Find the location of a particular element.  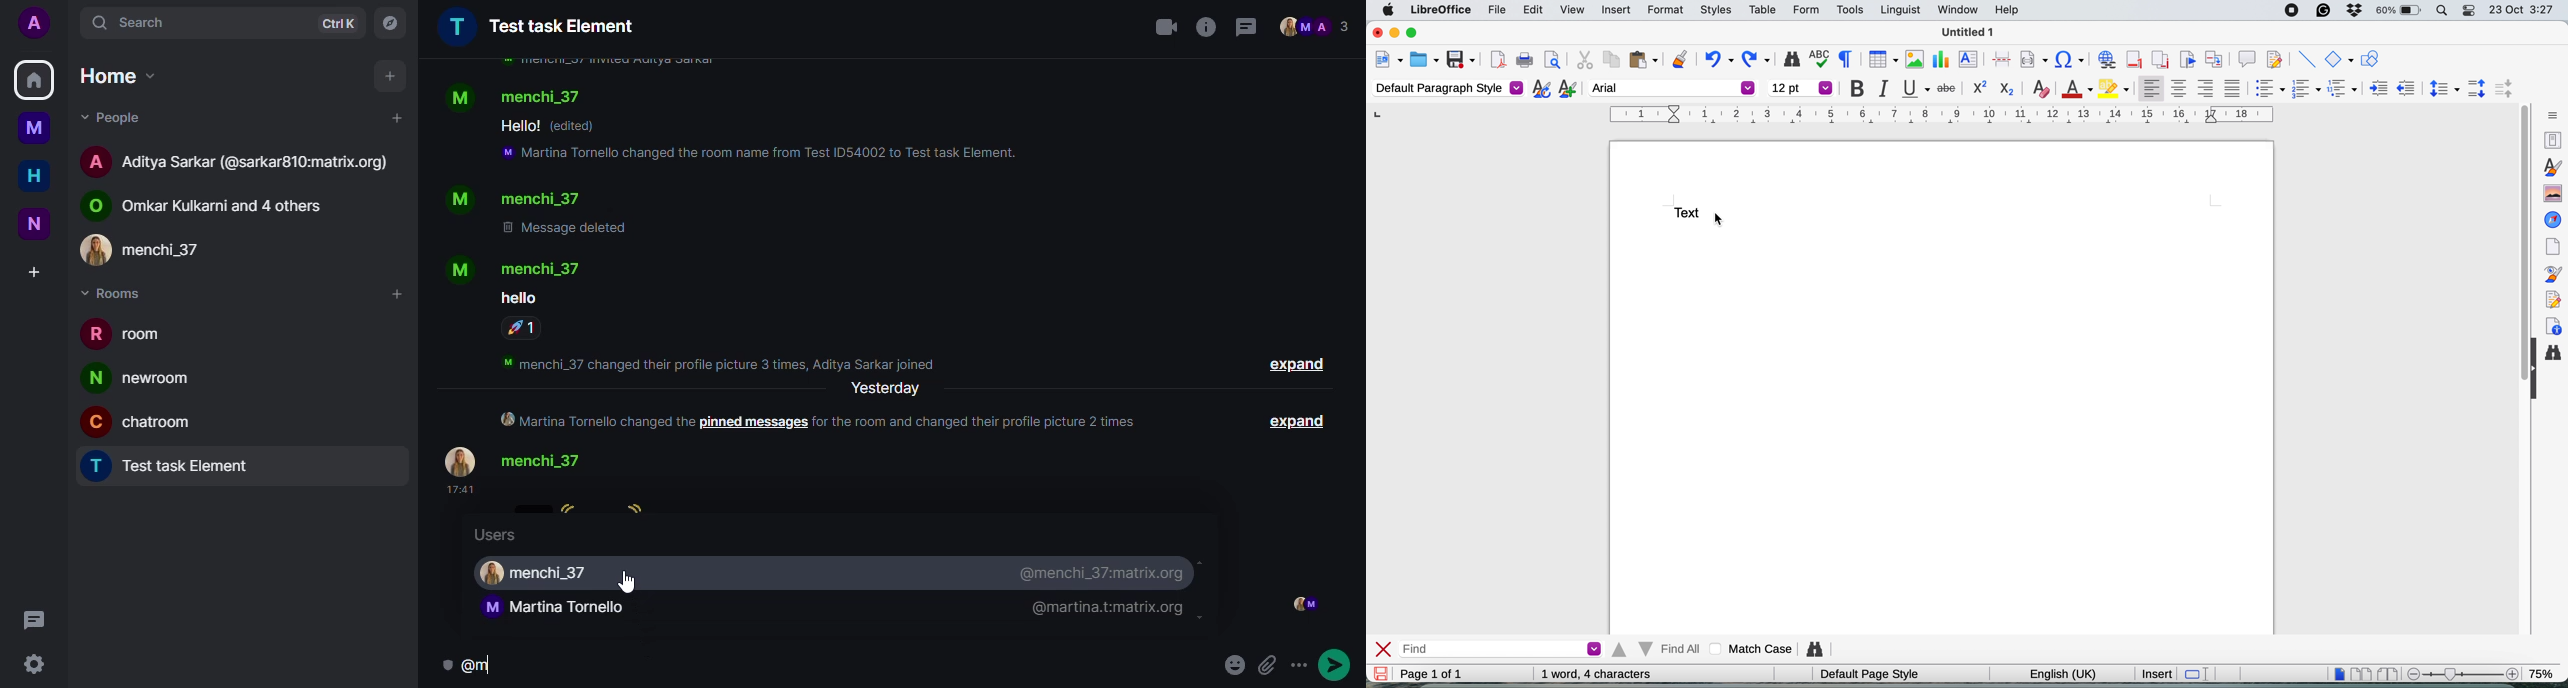

arial is located at coordinates (1673, 87).